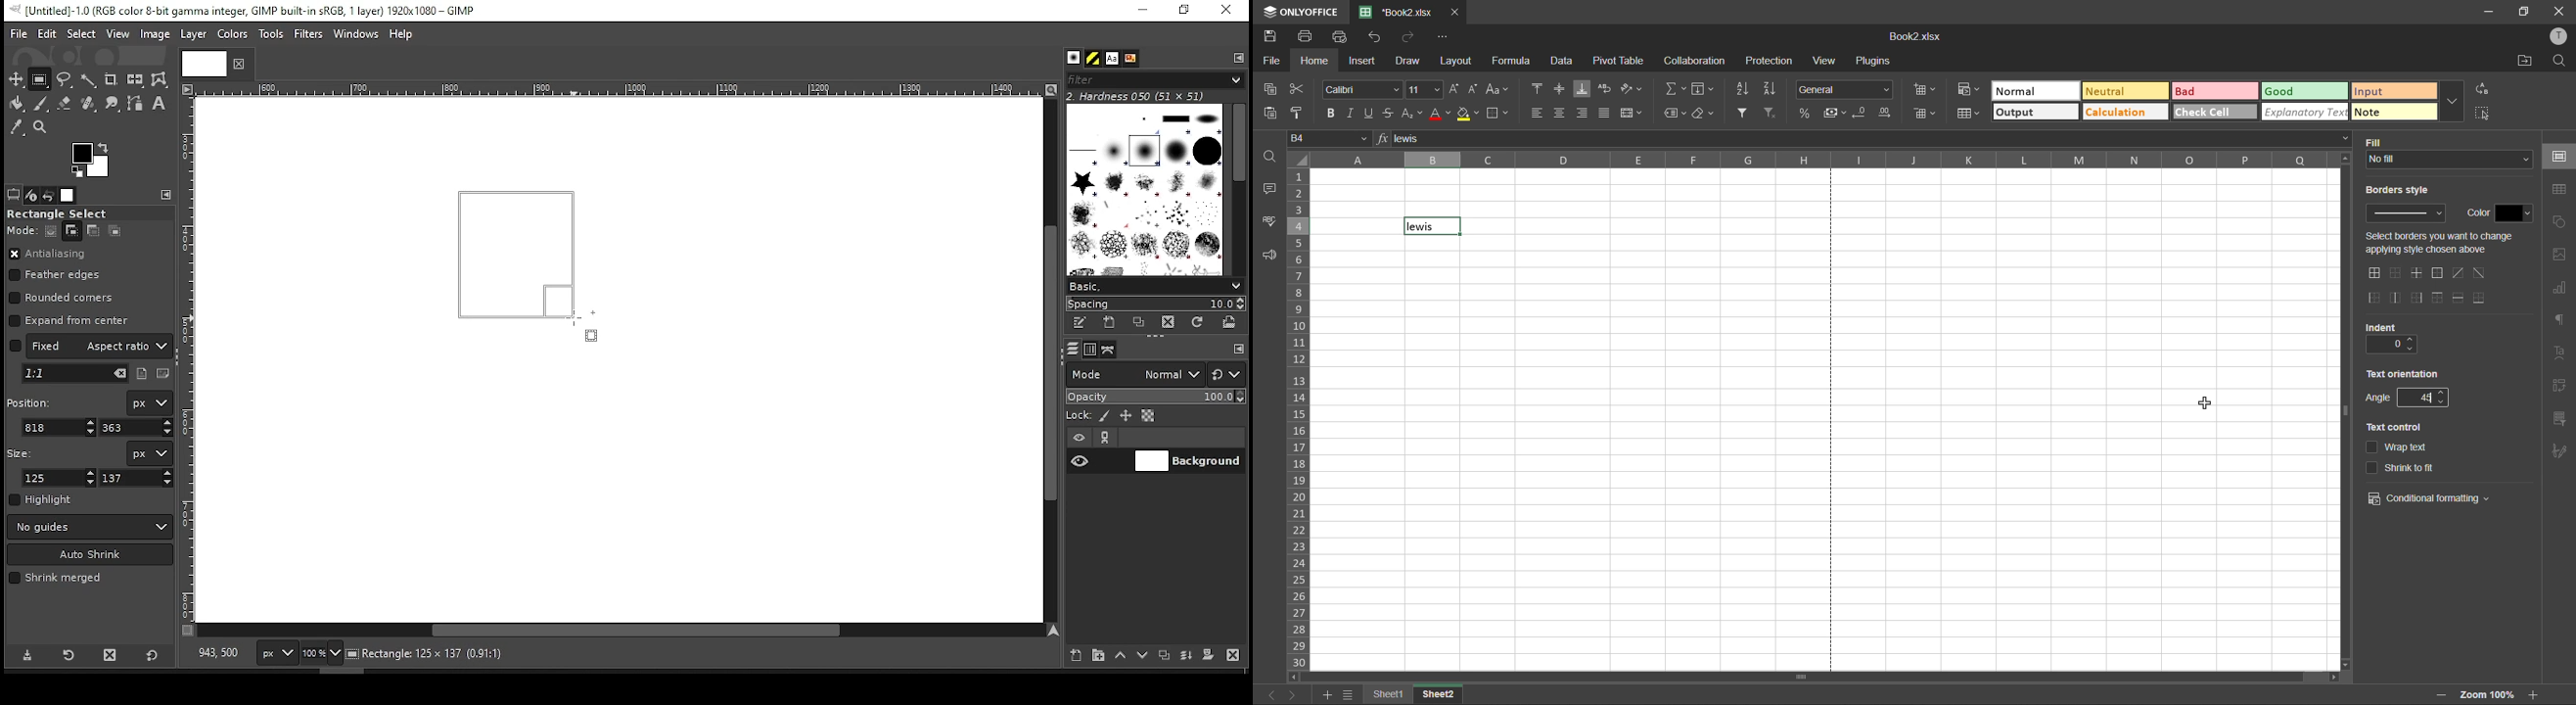 Image resolution: width=2576 pixels, height=728 pixels. What do you see at coordinates (1411, 37) in the screenshot?
I see `redo` at bounding box center [1411, 37].